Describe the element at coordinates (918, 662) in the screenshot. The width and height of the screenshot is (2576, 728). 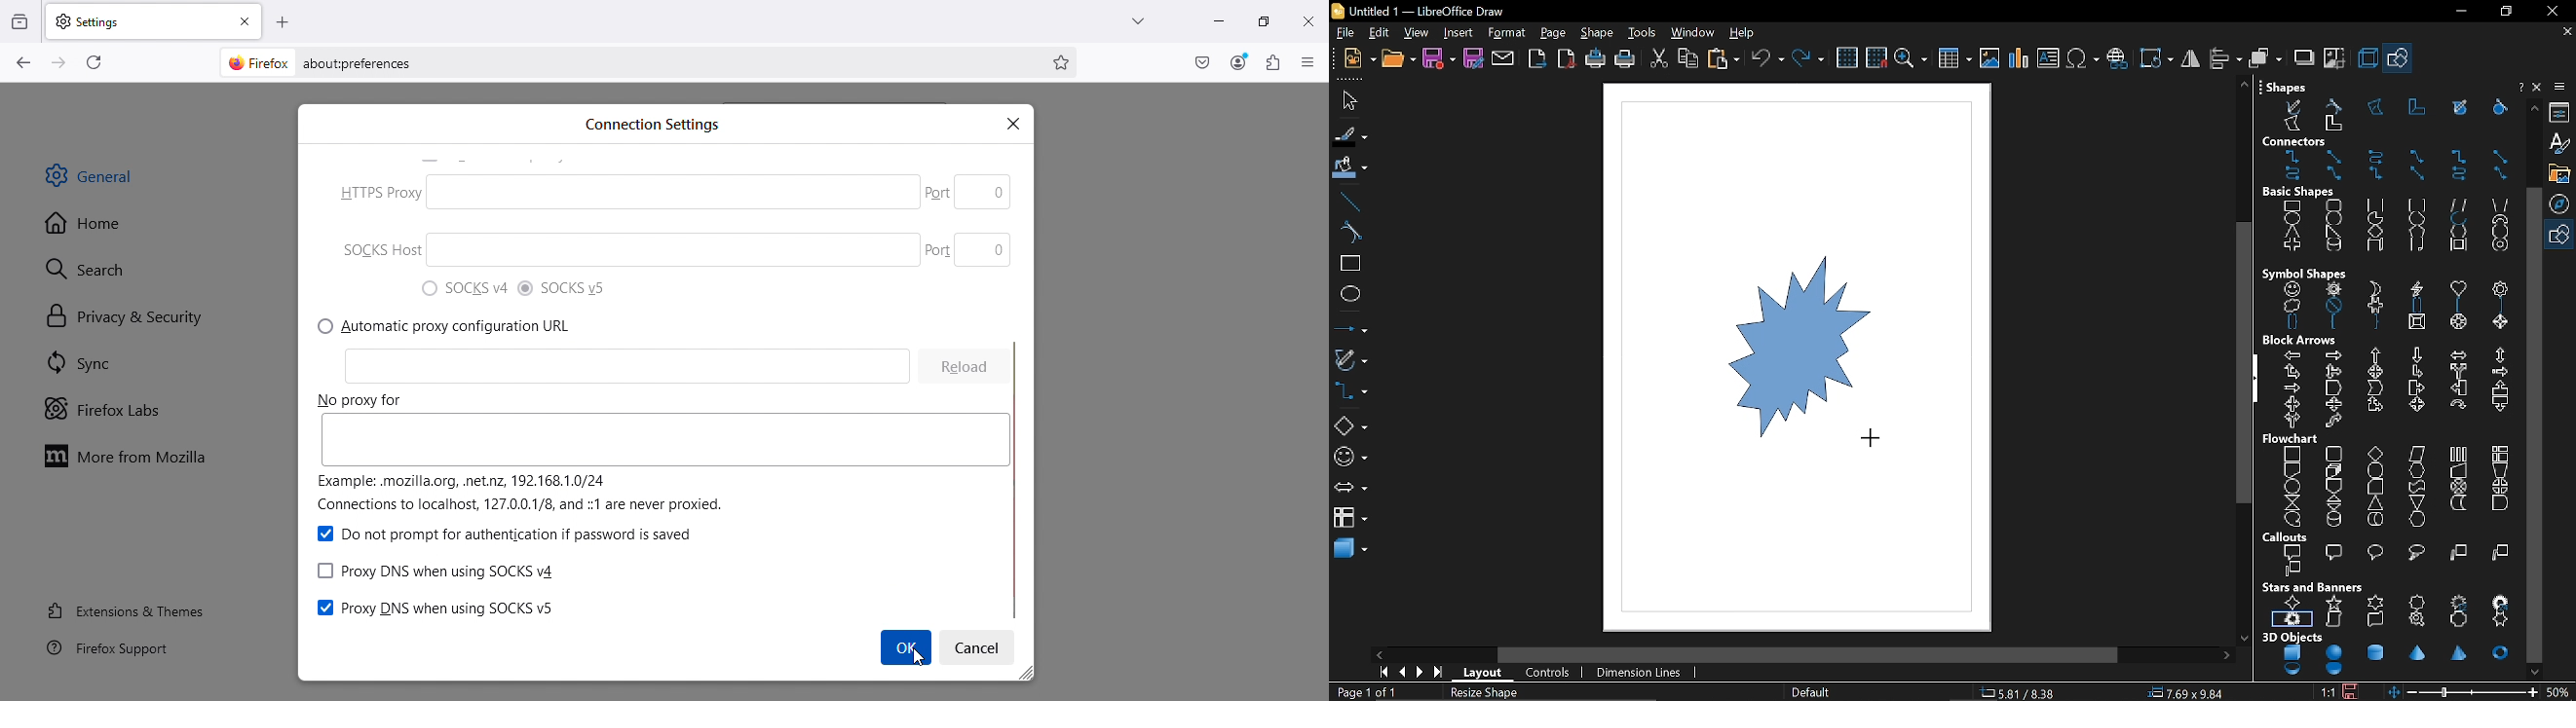
I see `cursor` at that location.